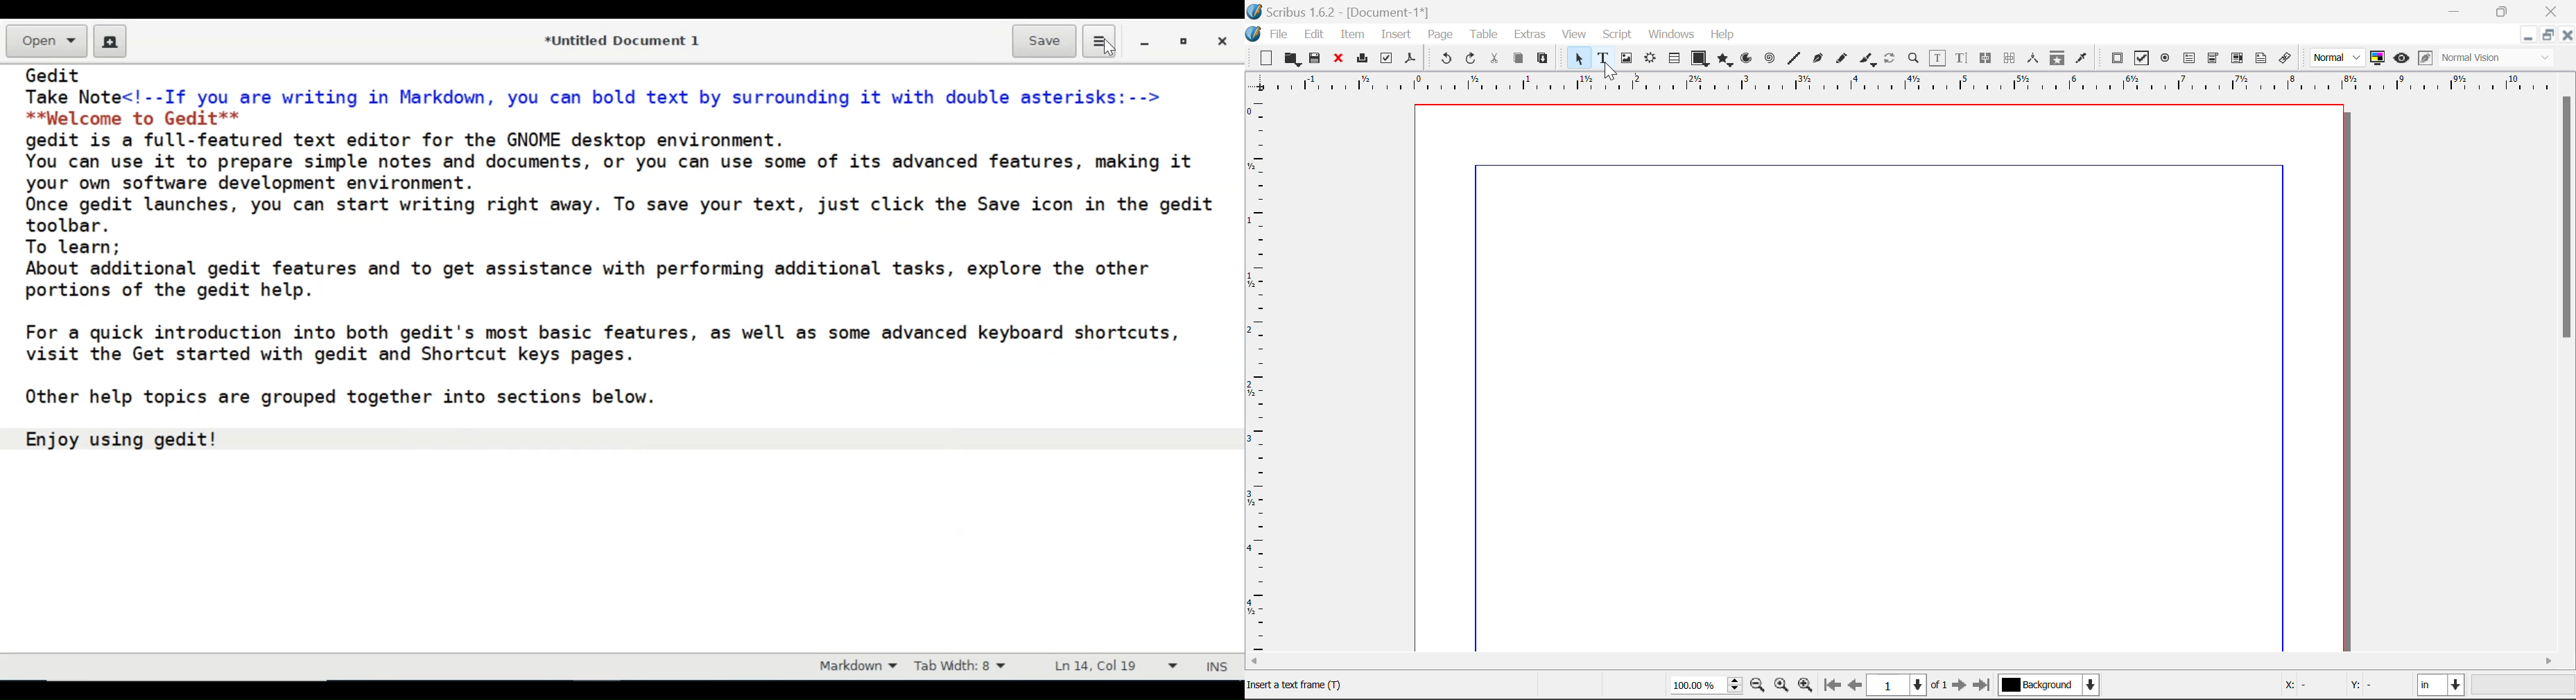 The height and width of the screenshot is (700, 2576). I want to click on Render Frame, so click(1650, 59).